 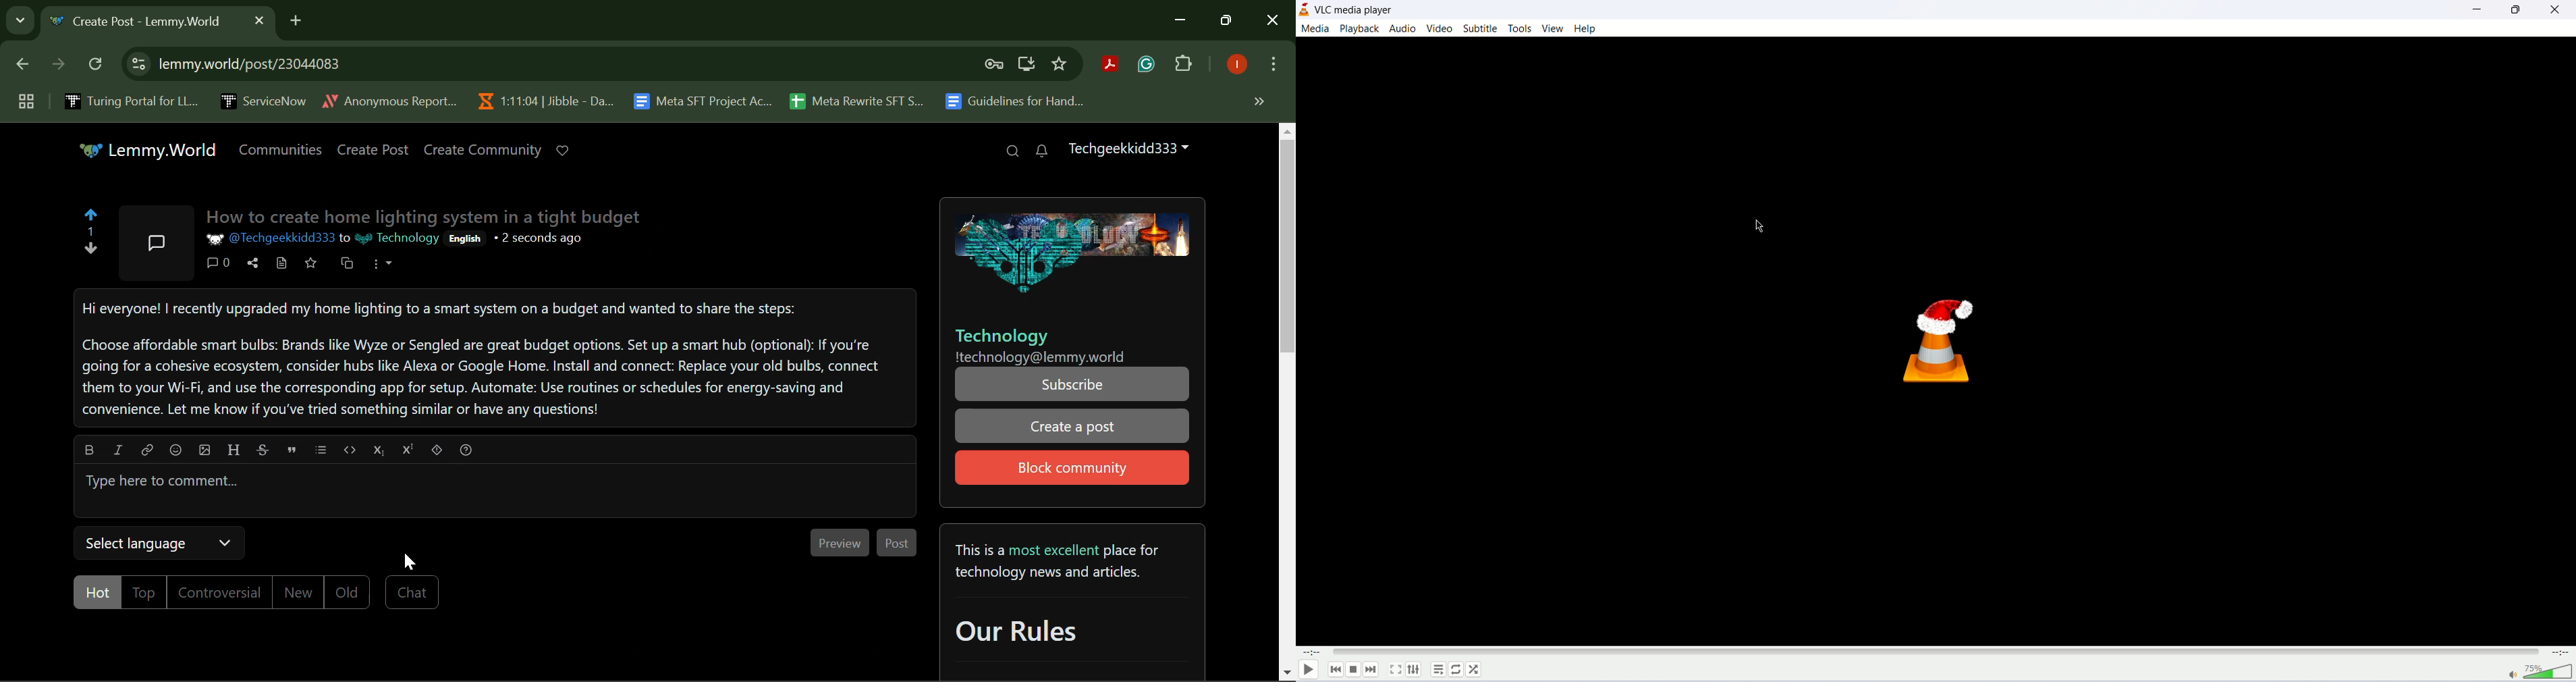 What do you see at coordinates (296, 592) in the screenshot?
I see `New Filter Button Unselected` at bounding box center [296, 592].